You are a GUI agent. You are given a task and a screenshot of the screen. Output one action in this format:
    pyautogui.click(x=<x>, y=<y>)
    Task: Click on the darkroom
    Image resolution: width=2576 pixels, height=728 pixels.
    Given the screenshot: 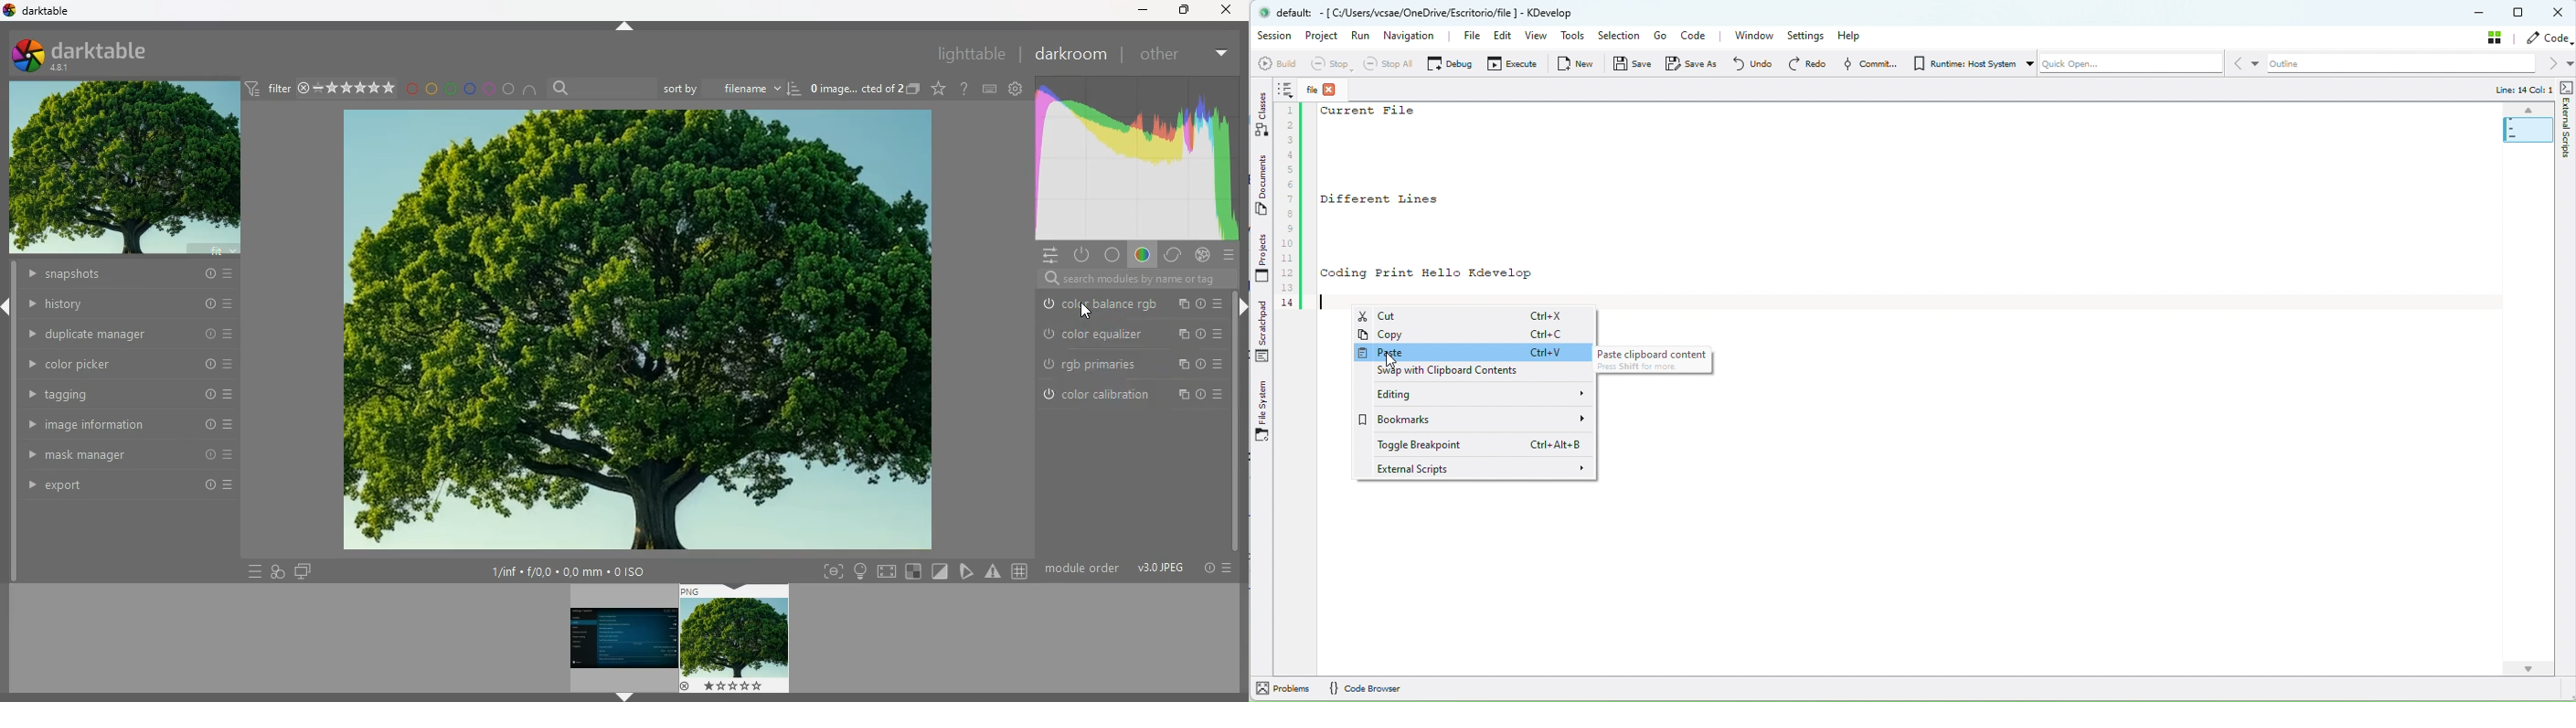 What is the action you would take?
    pyautogui.click(x=1070, y=54)
    